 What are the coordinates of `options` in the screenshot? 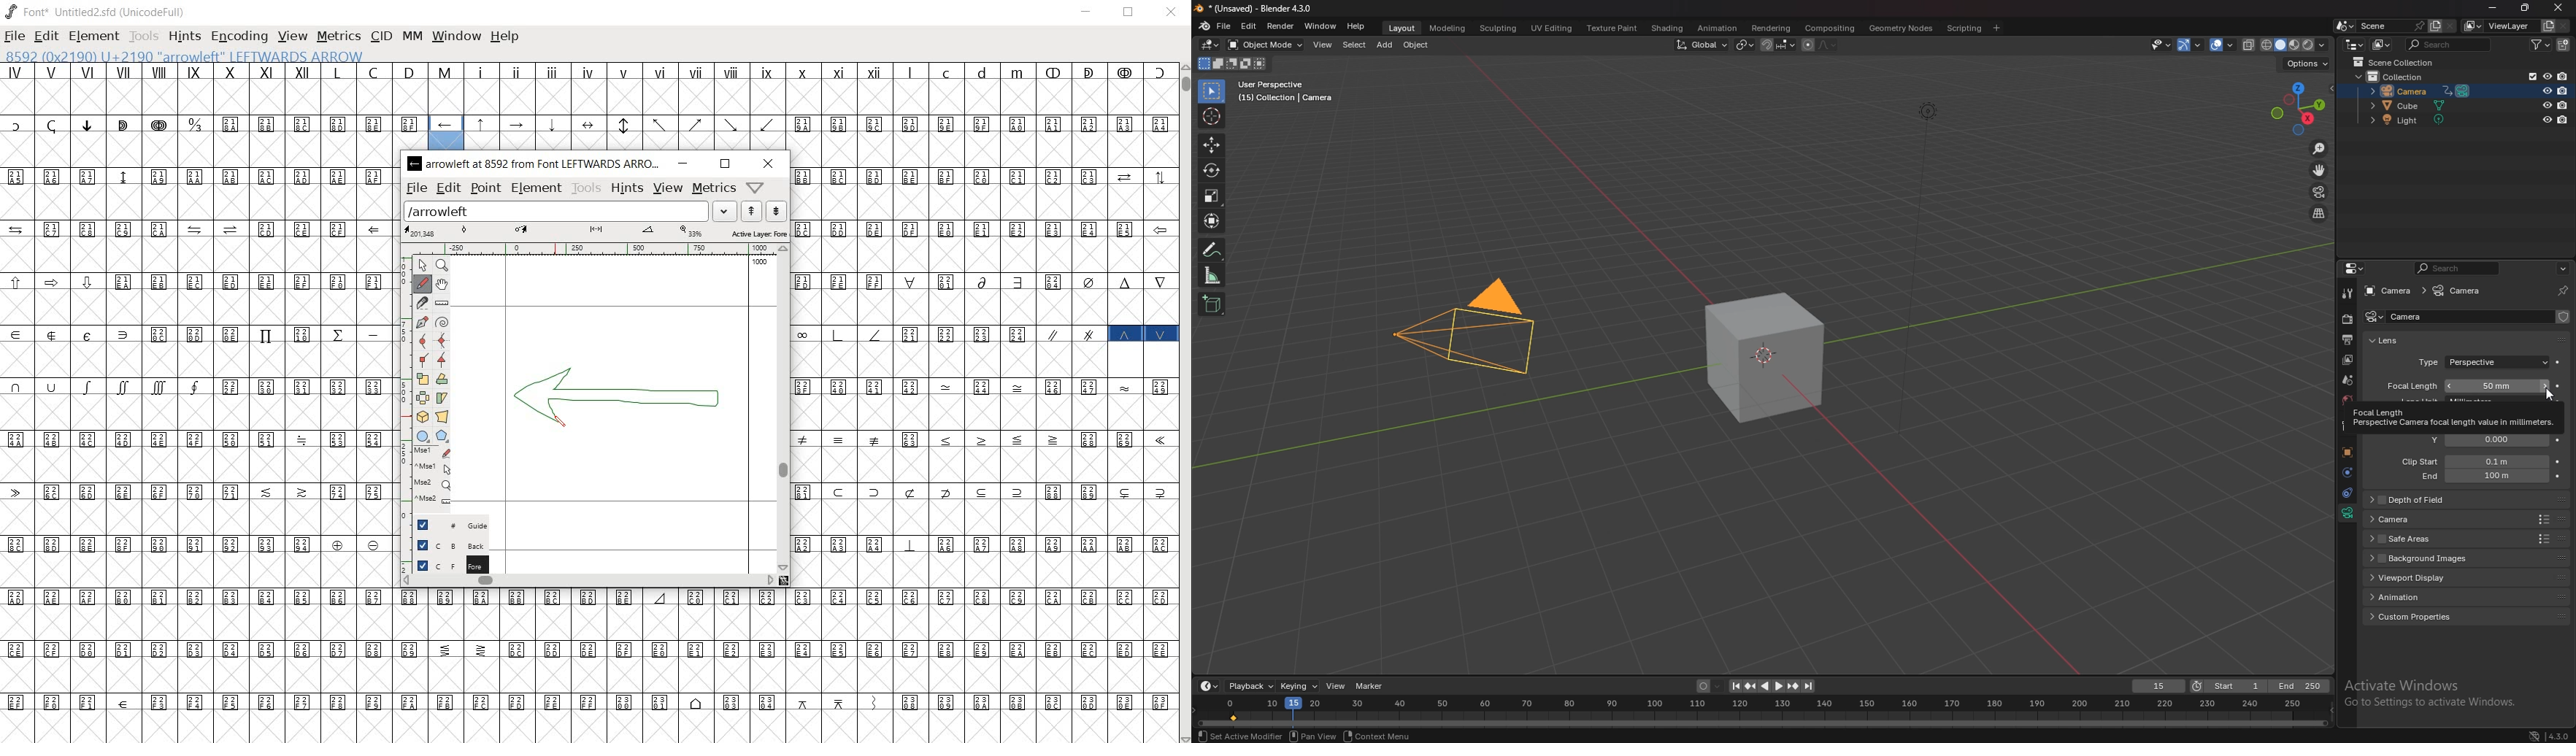 It's located at (2308, 63).